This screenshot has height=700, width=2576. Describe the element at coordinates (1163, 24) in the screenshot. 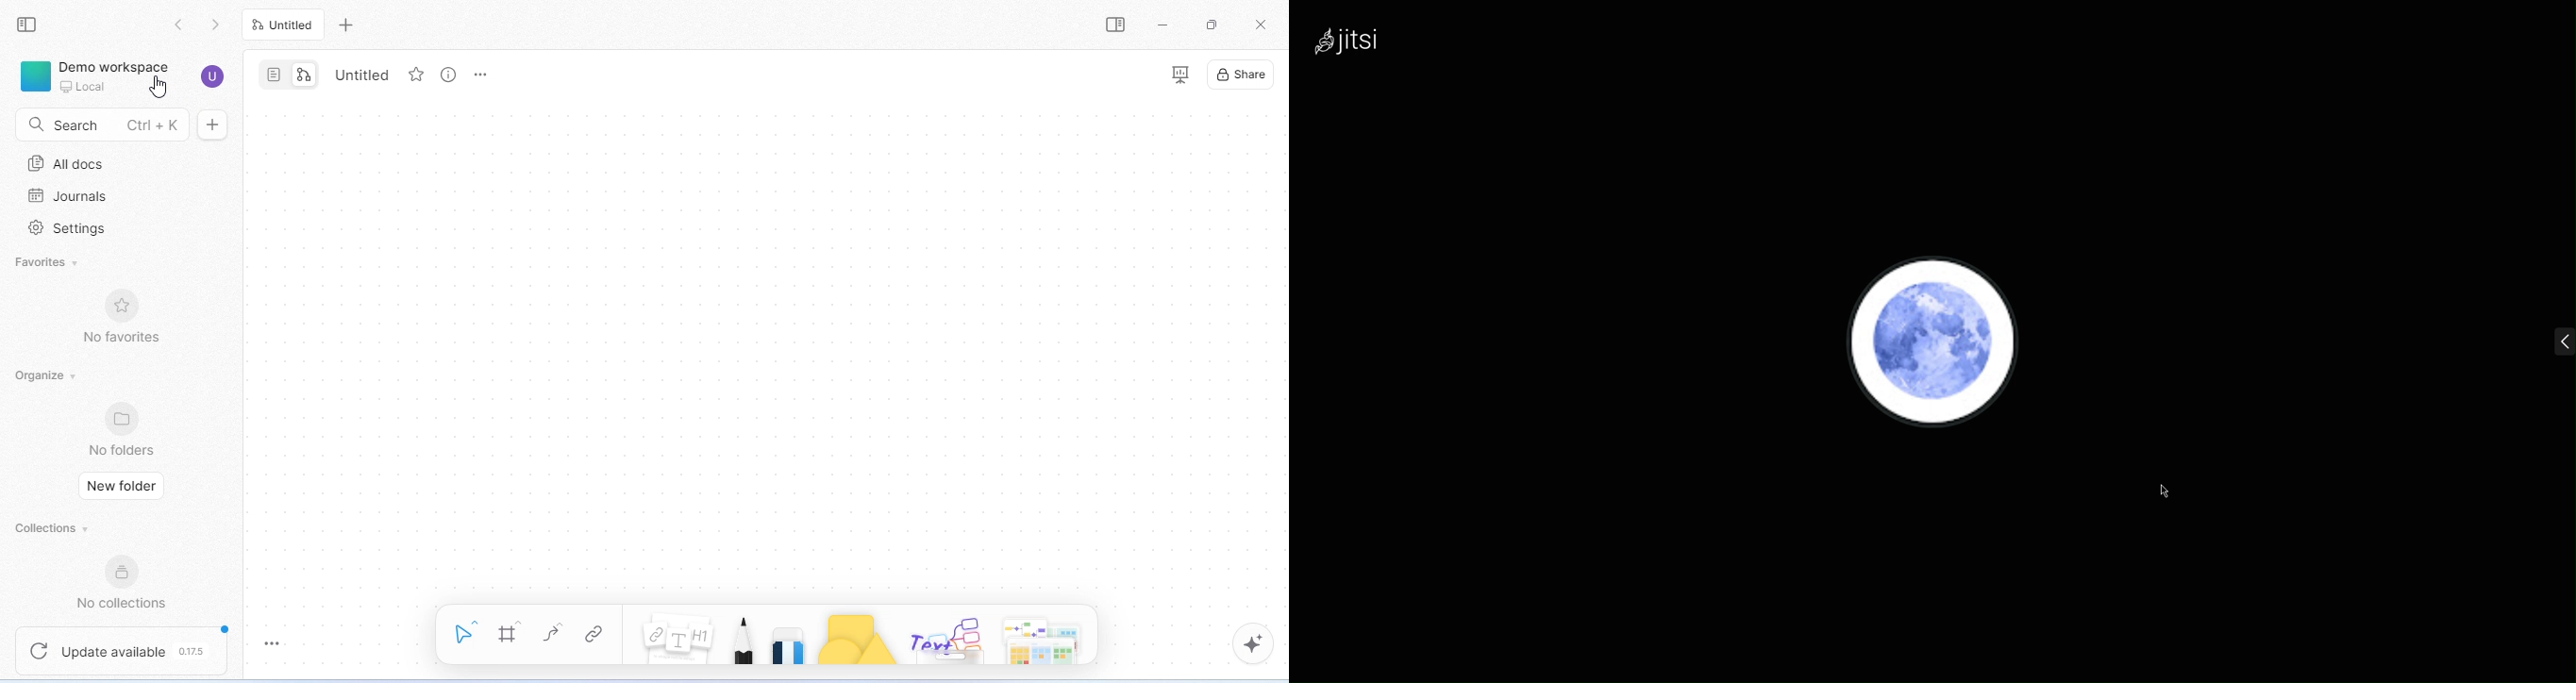

I see `minimize` at that location.